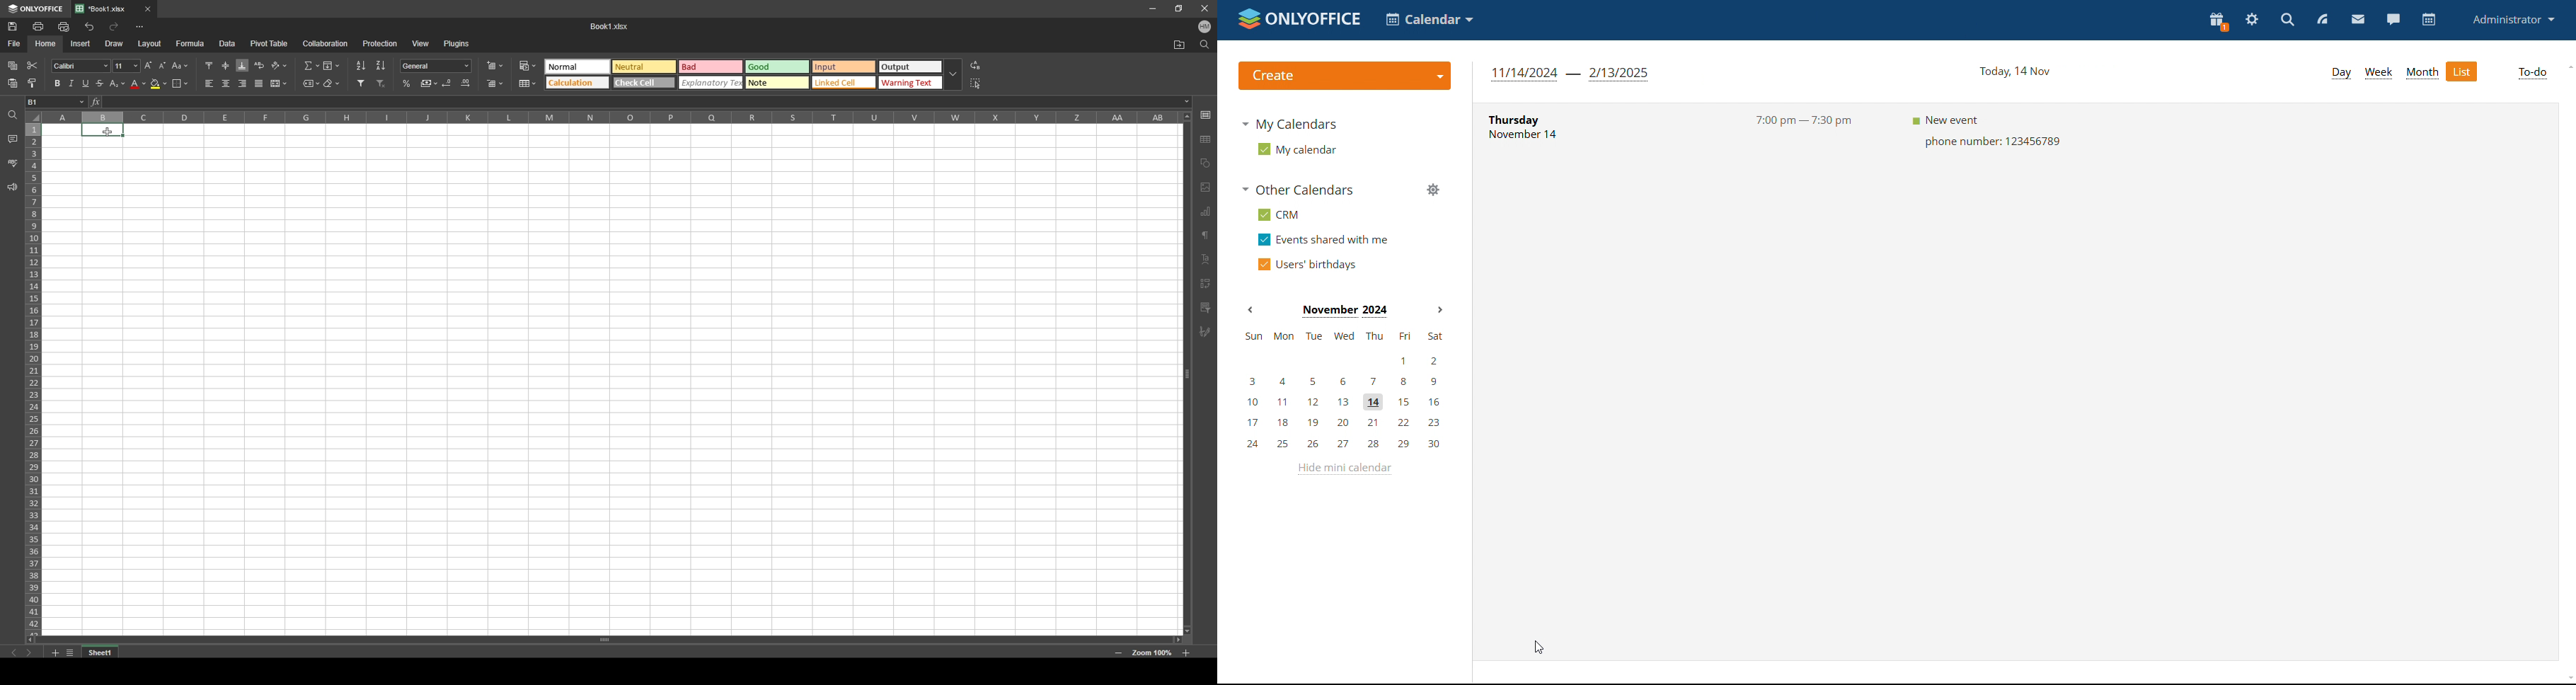  I want to click on list, so click(2466, 71).